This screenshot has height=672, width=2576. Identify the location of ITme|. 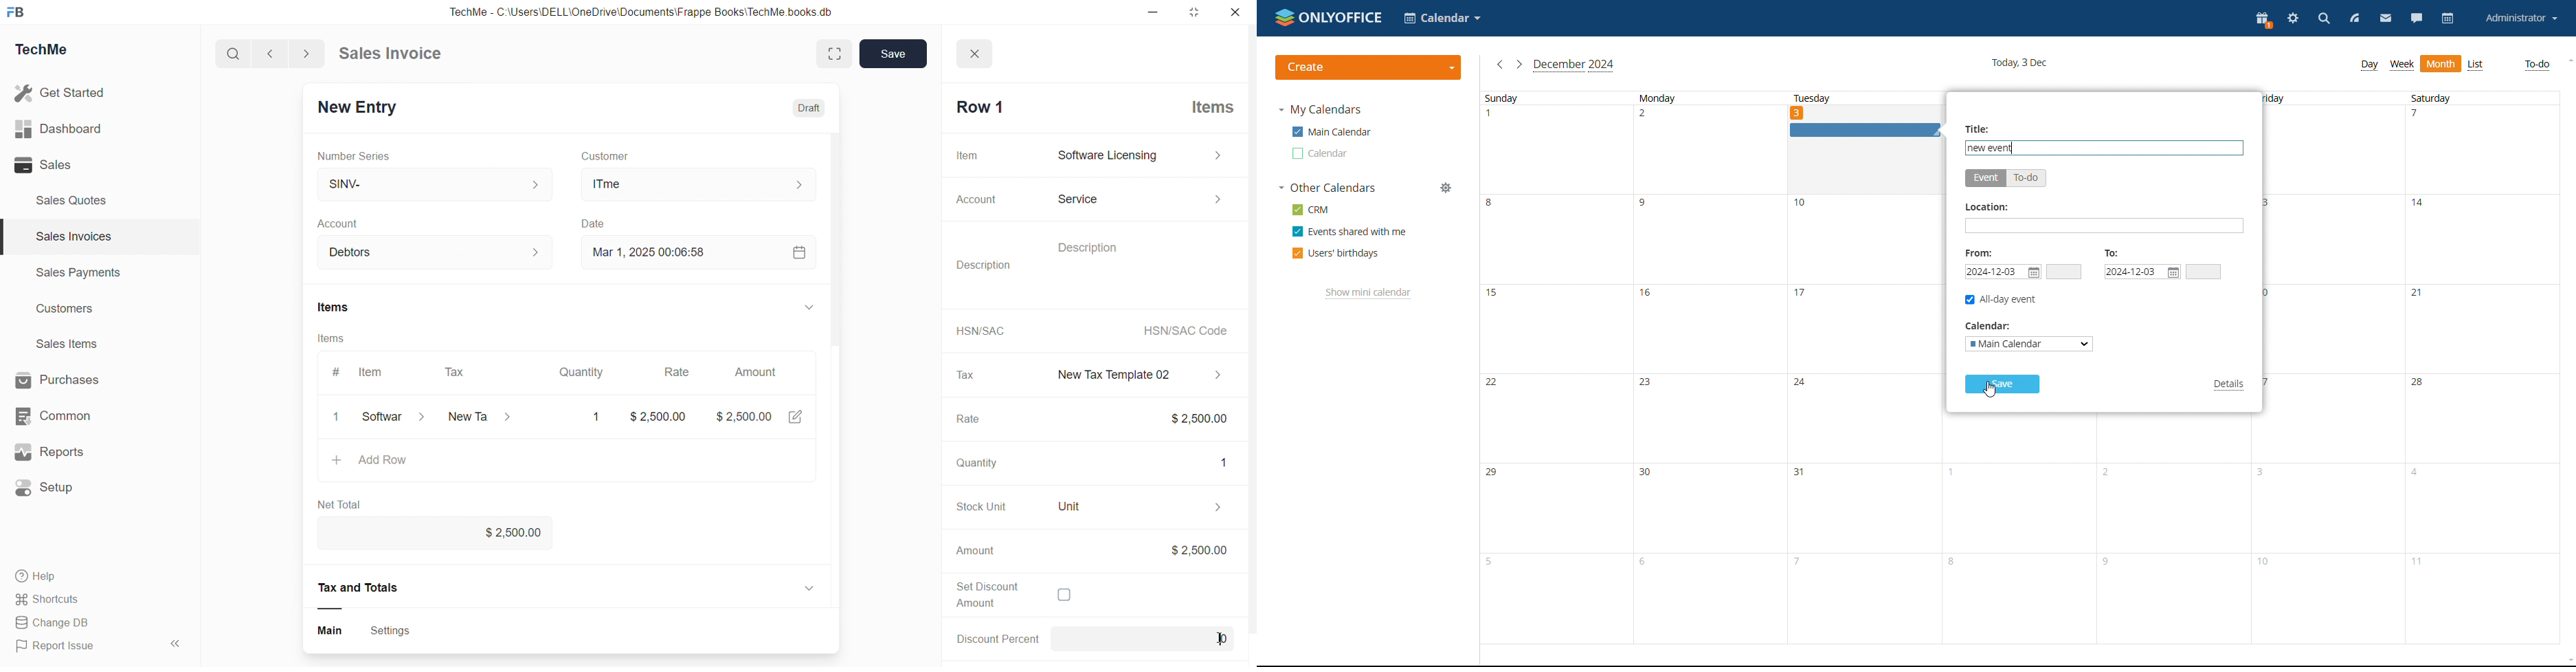
(700, 185).